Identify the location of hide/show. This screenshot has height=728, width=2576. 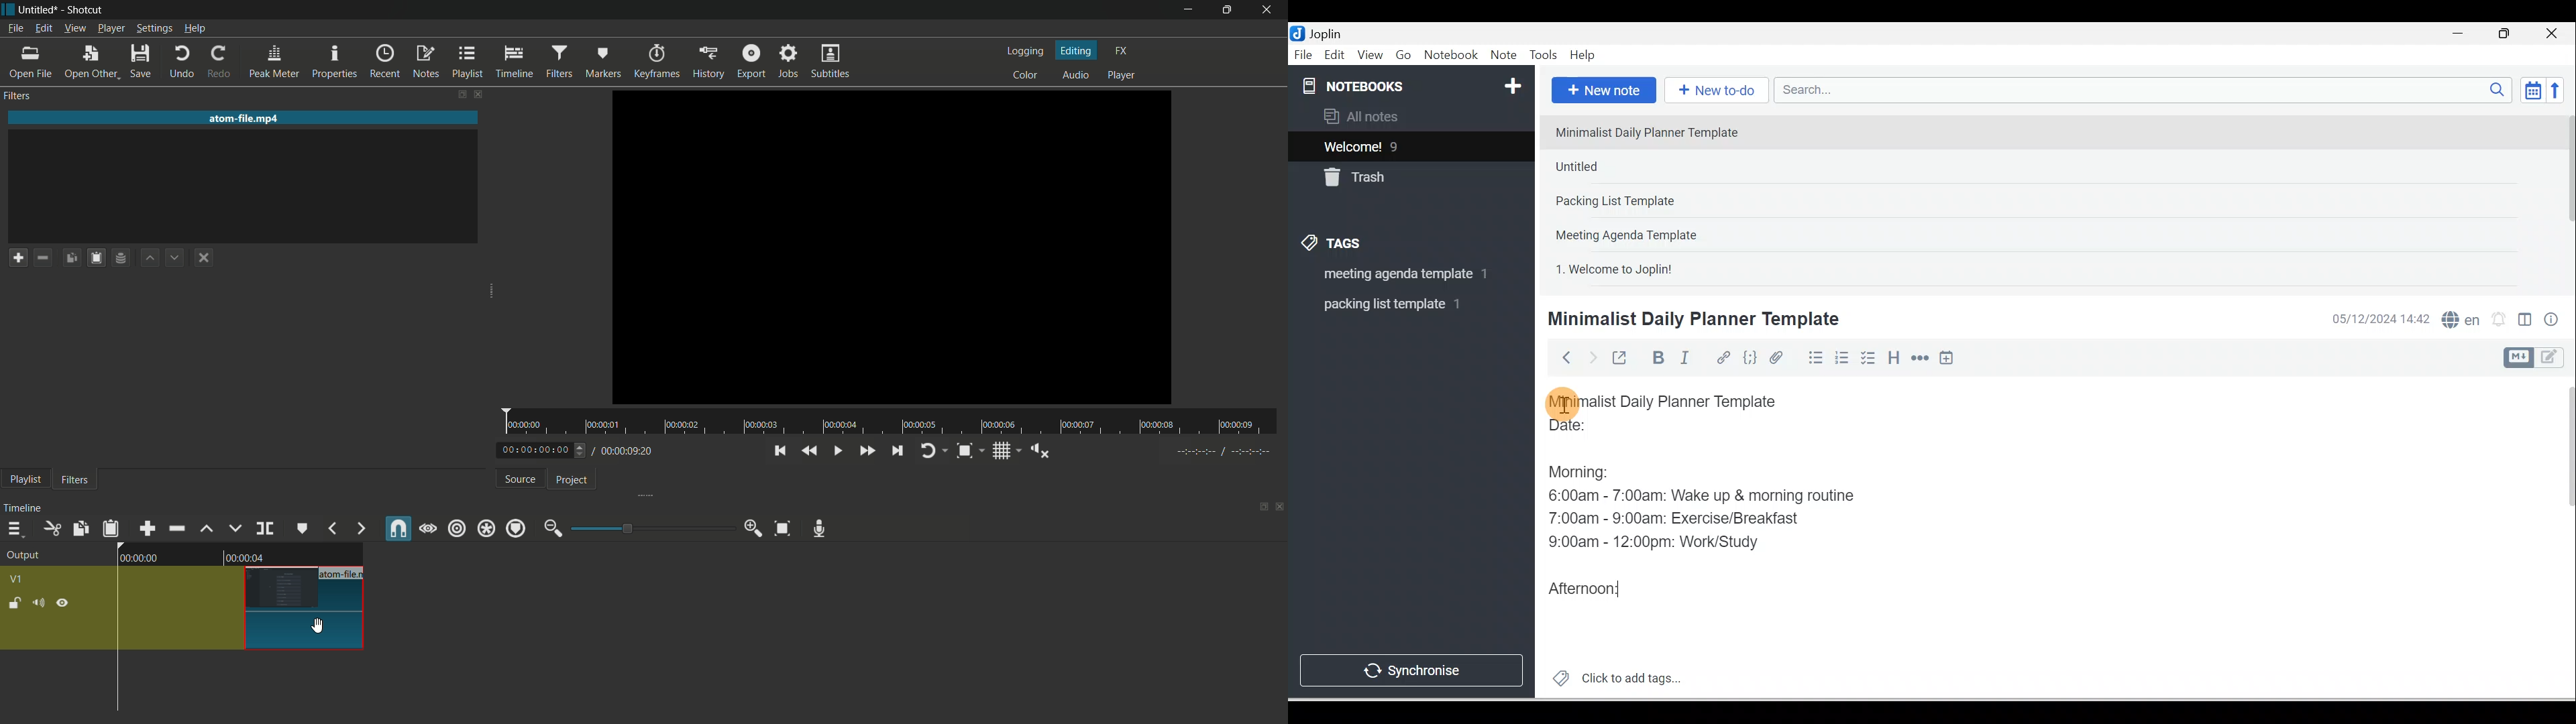
(63, 604).